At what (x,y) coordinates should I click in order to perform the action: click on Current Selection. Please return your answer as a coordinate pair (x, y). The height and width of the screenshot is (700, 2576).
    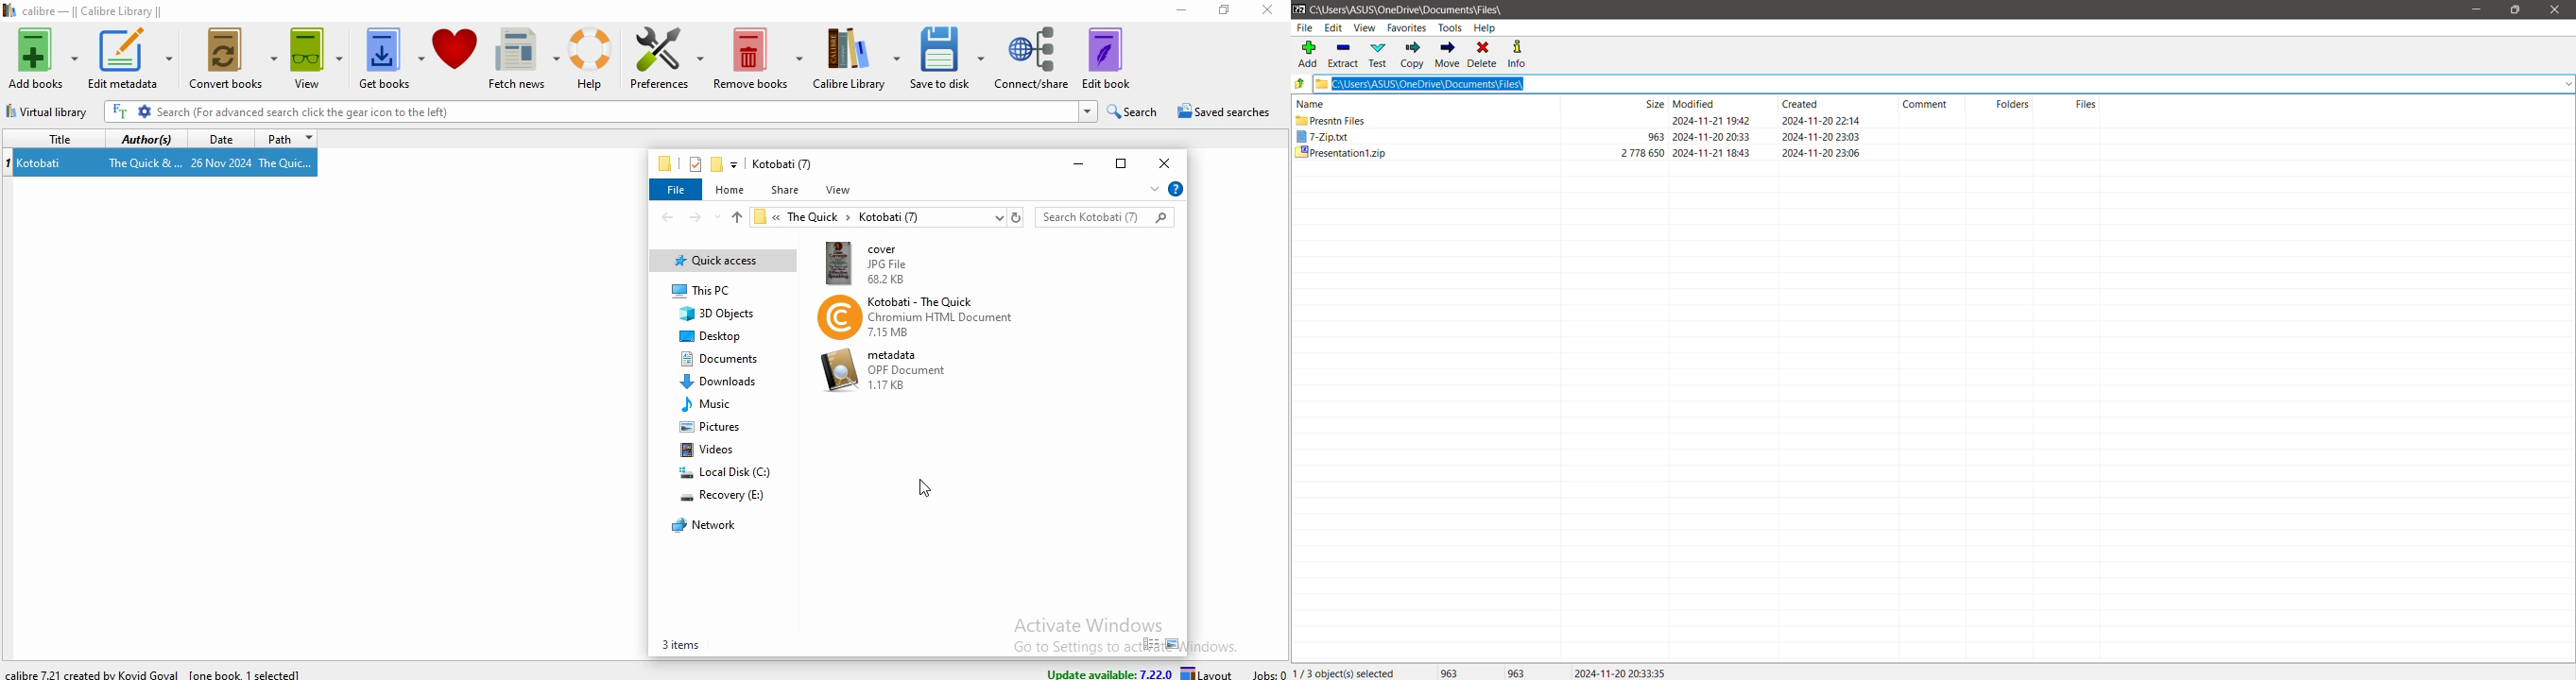
    Looking at the image, I should click on (1346, 672).